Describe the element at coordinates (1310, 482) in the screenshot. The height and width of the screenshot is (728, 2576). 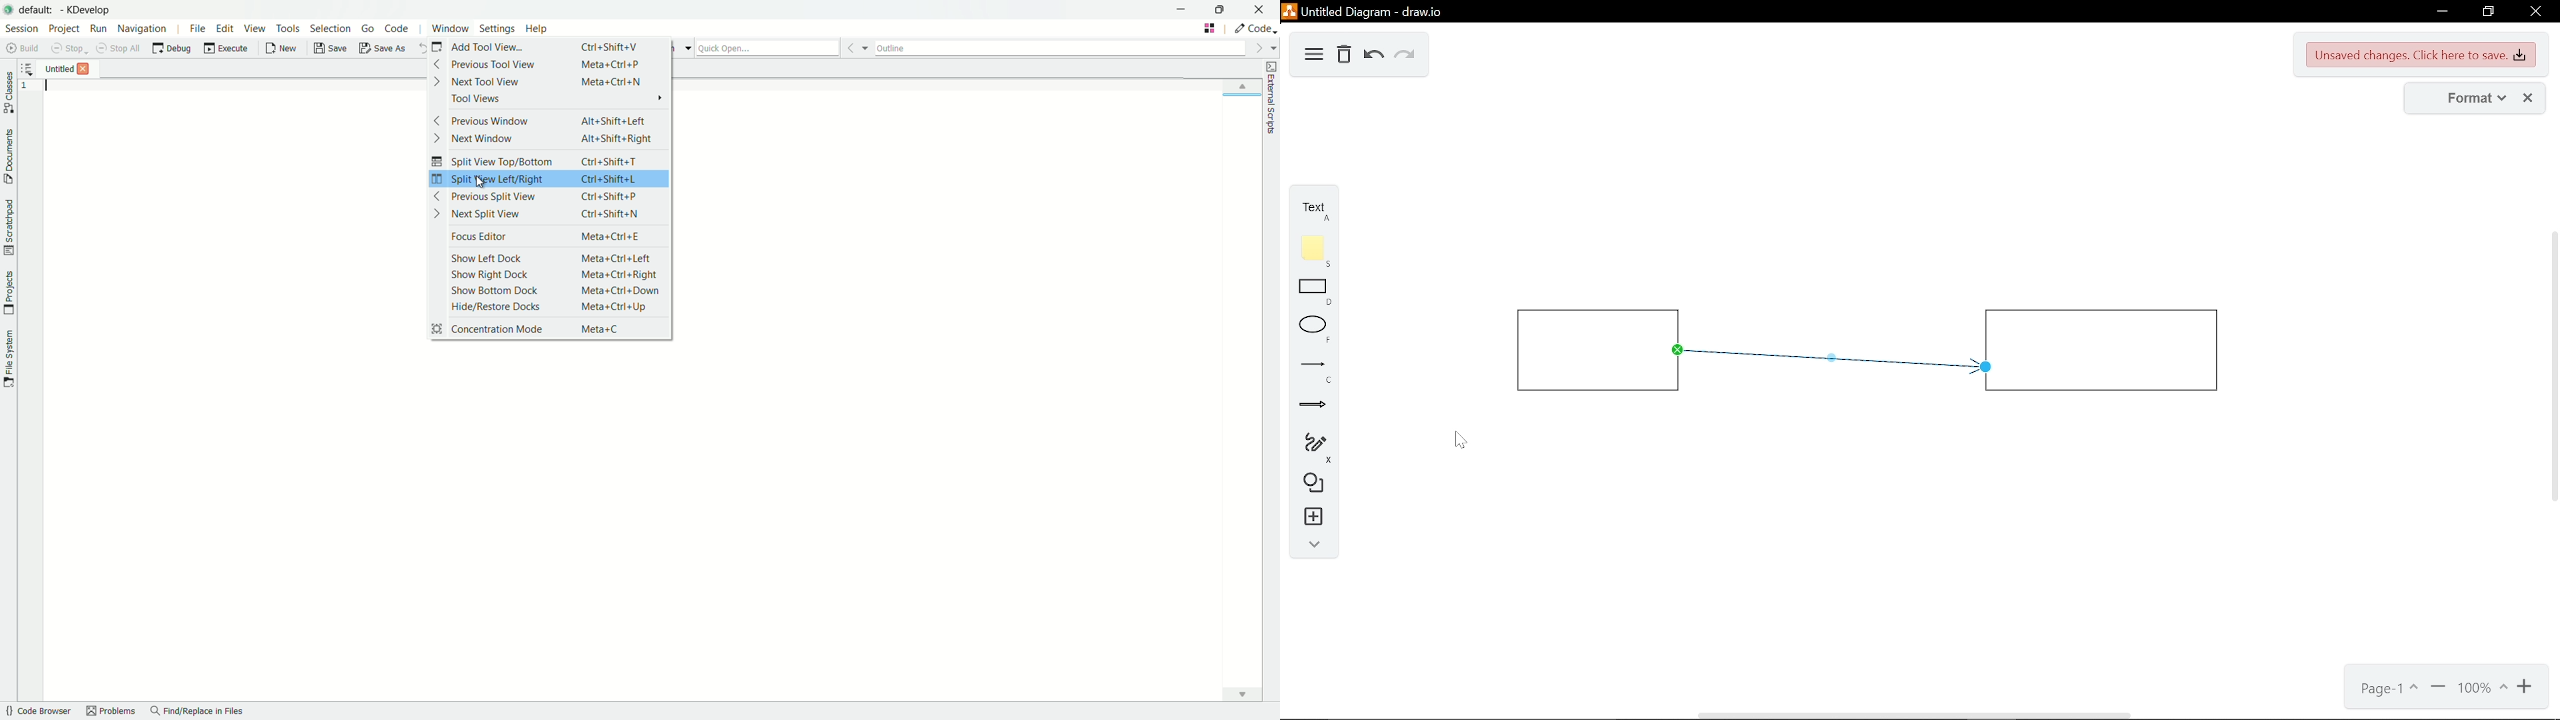
I see `shapes` at that location.